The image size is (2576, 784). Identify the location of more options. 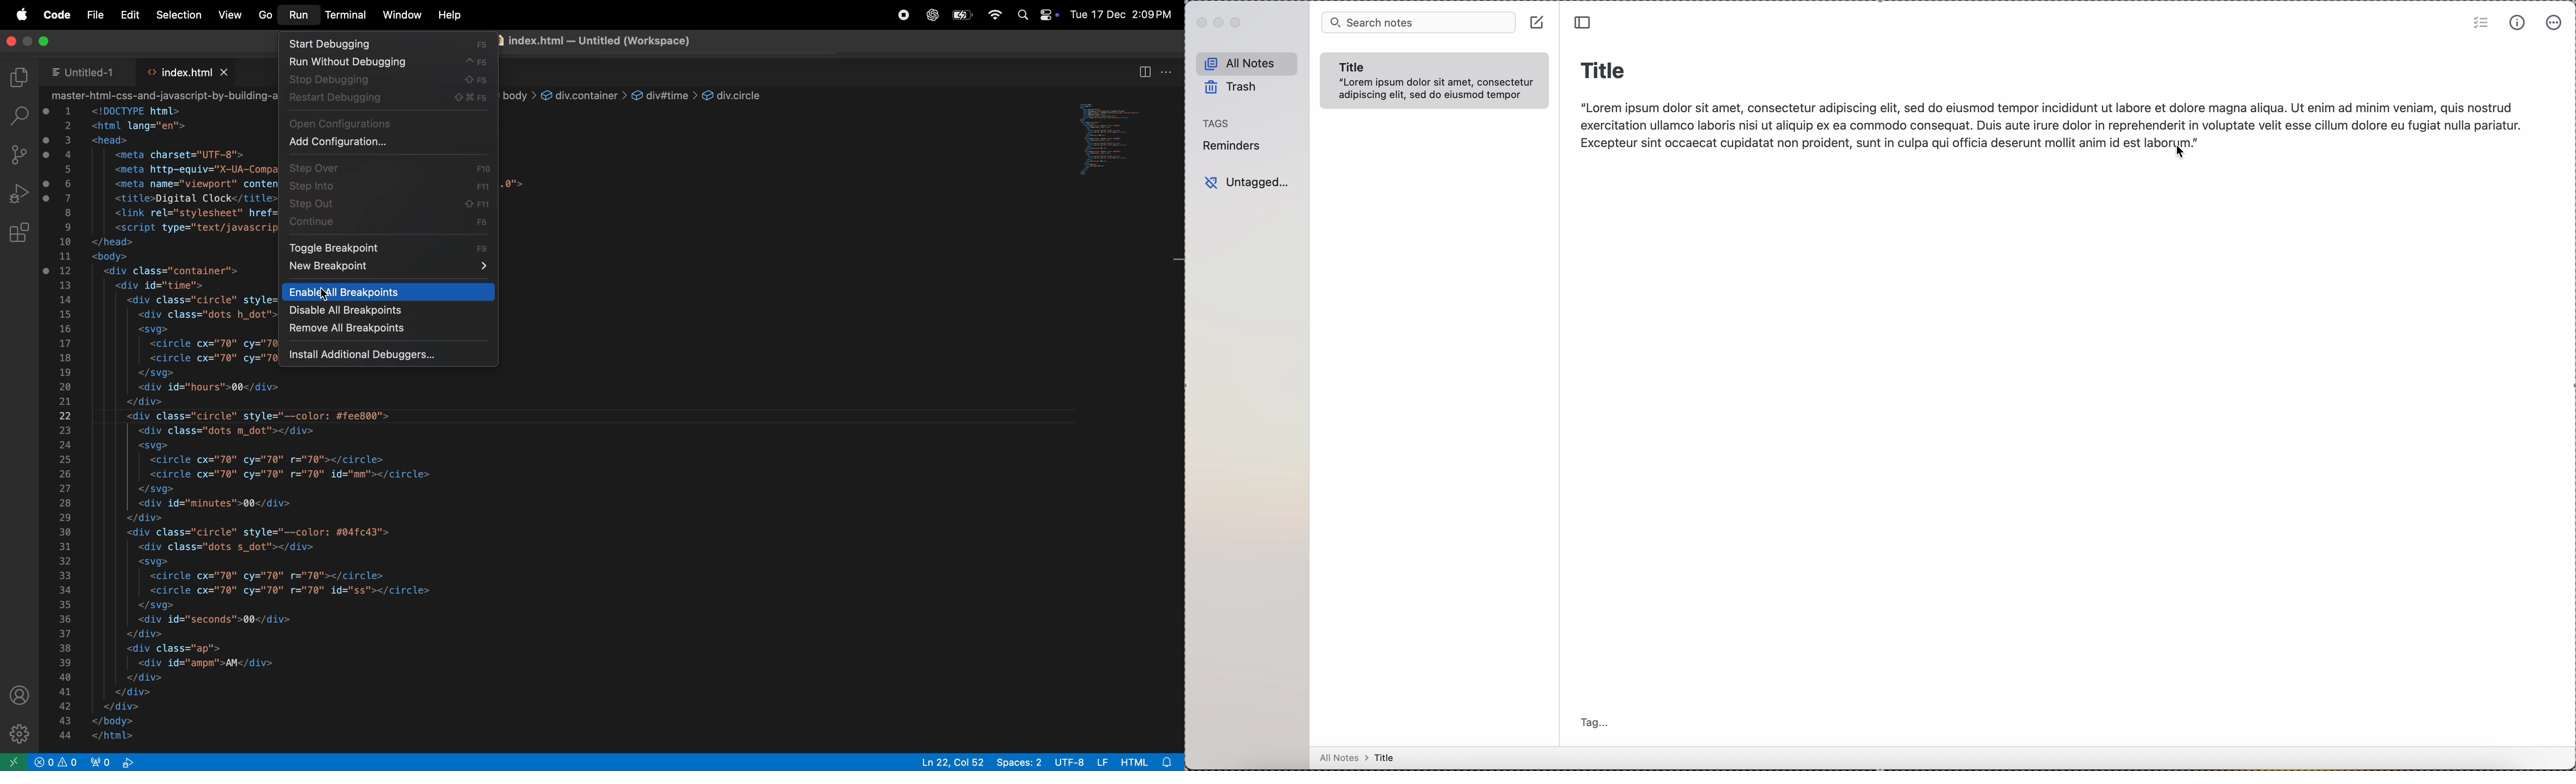
(2555, 22).